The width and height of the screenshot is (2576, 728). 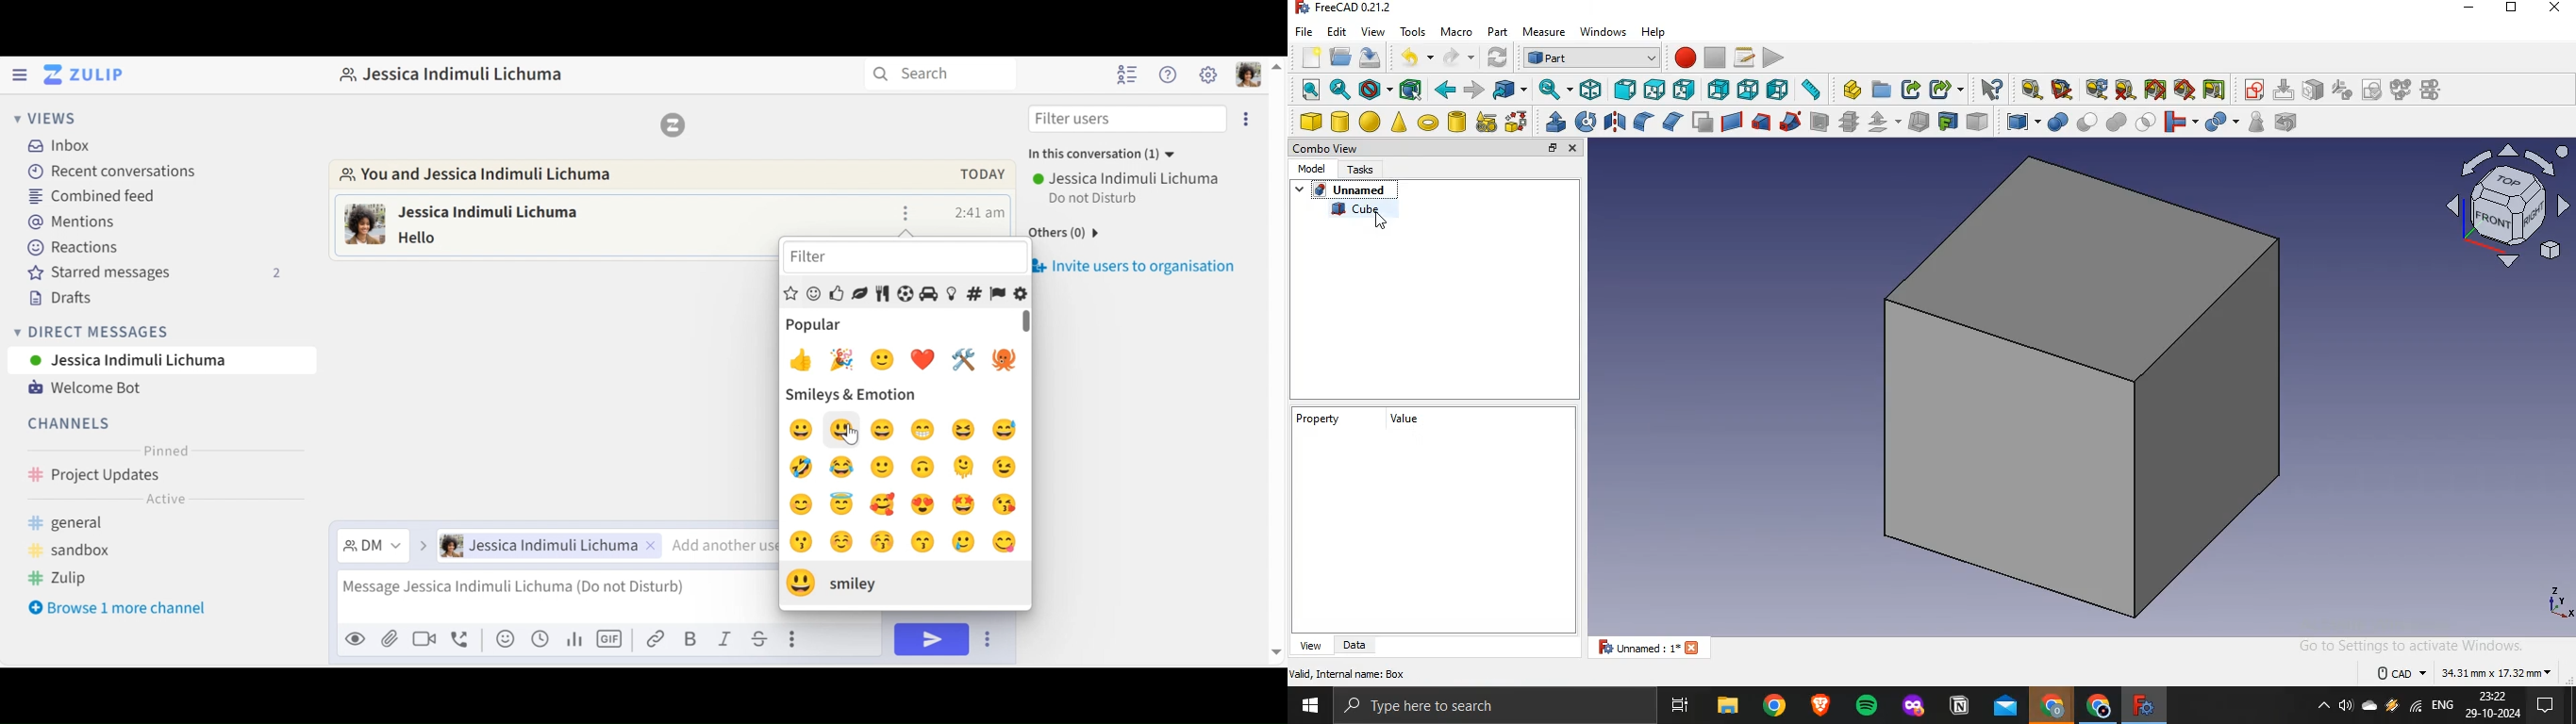 What do you see at coordinates (2096, 89) in the screenshot?
I see `refresh` at bounding box center [2096, 89].